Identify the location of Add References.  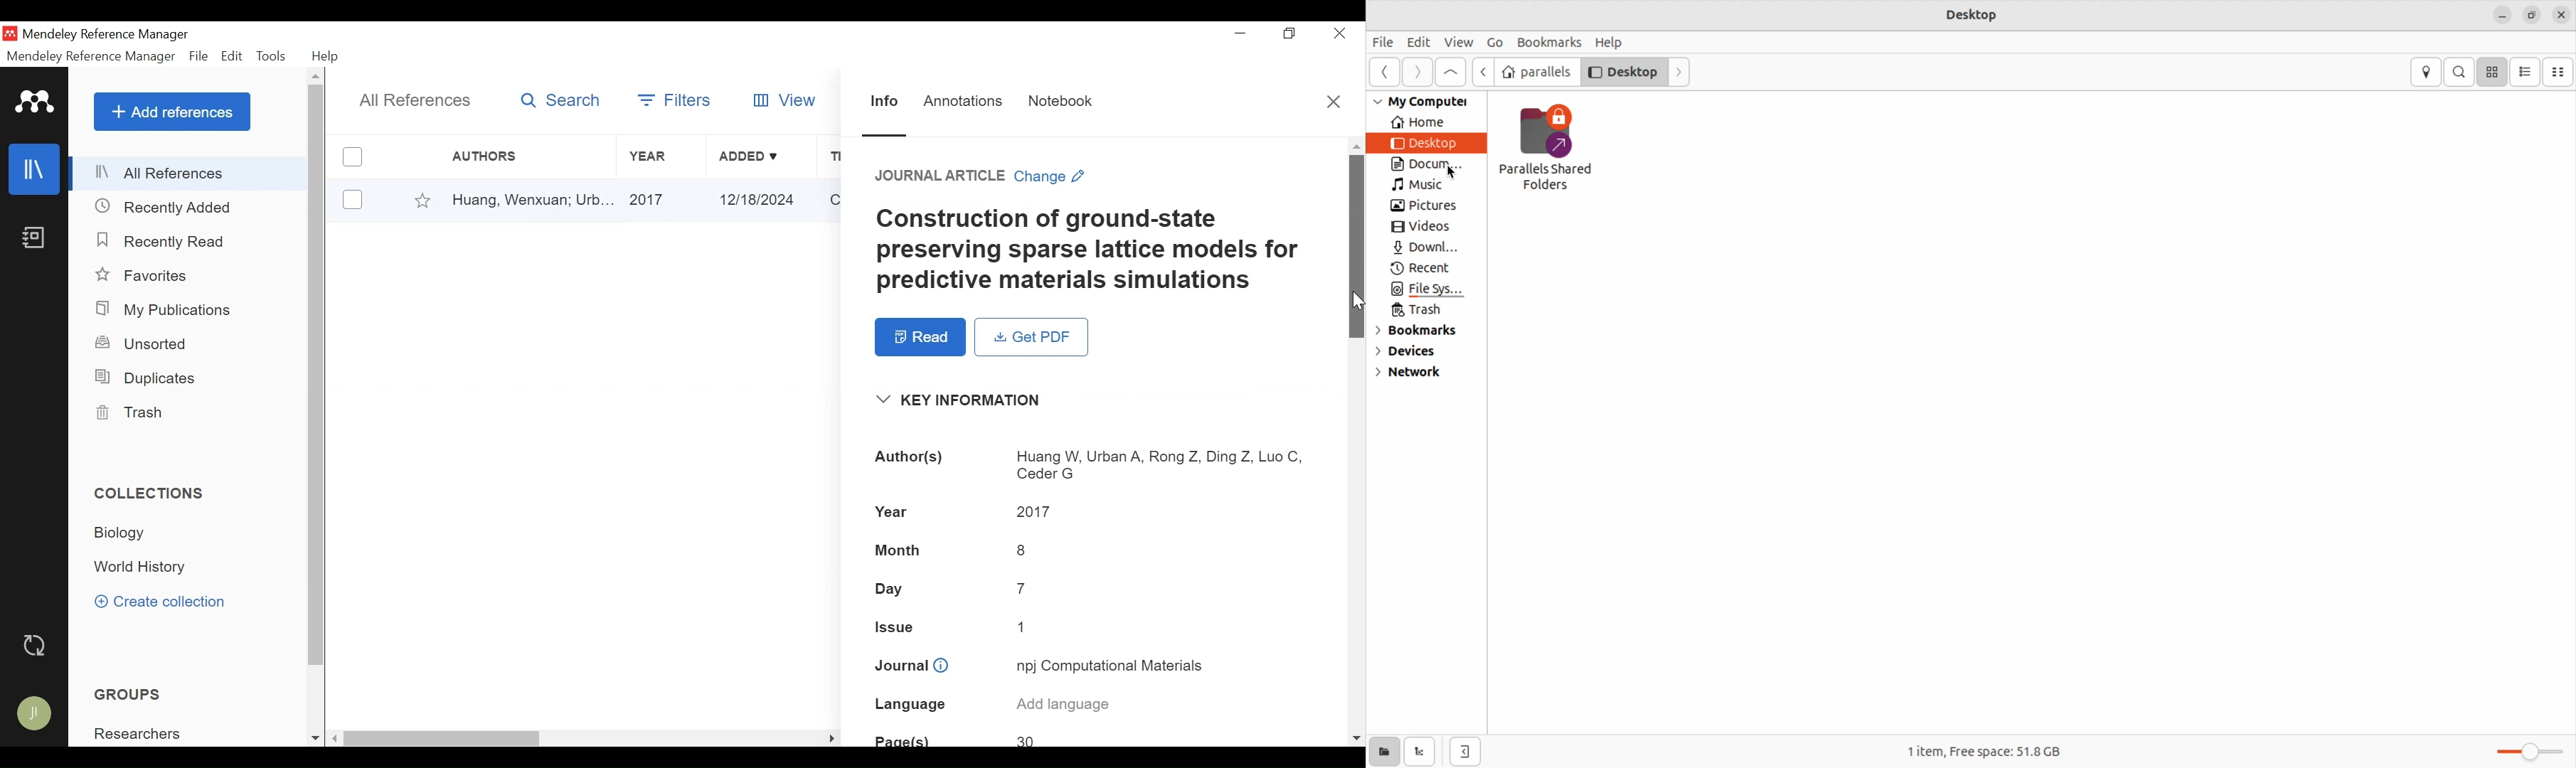
(172, 112).